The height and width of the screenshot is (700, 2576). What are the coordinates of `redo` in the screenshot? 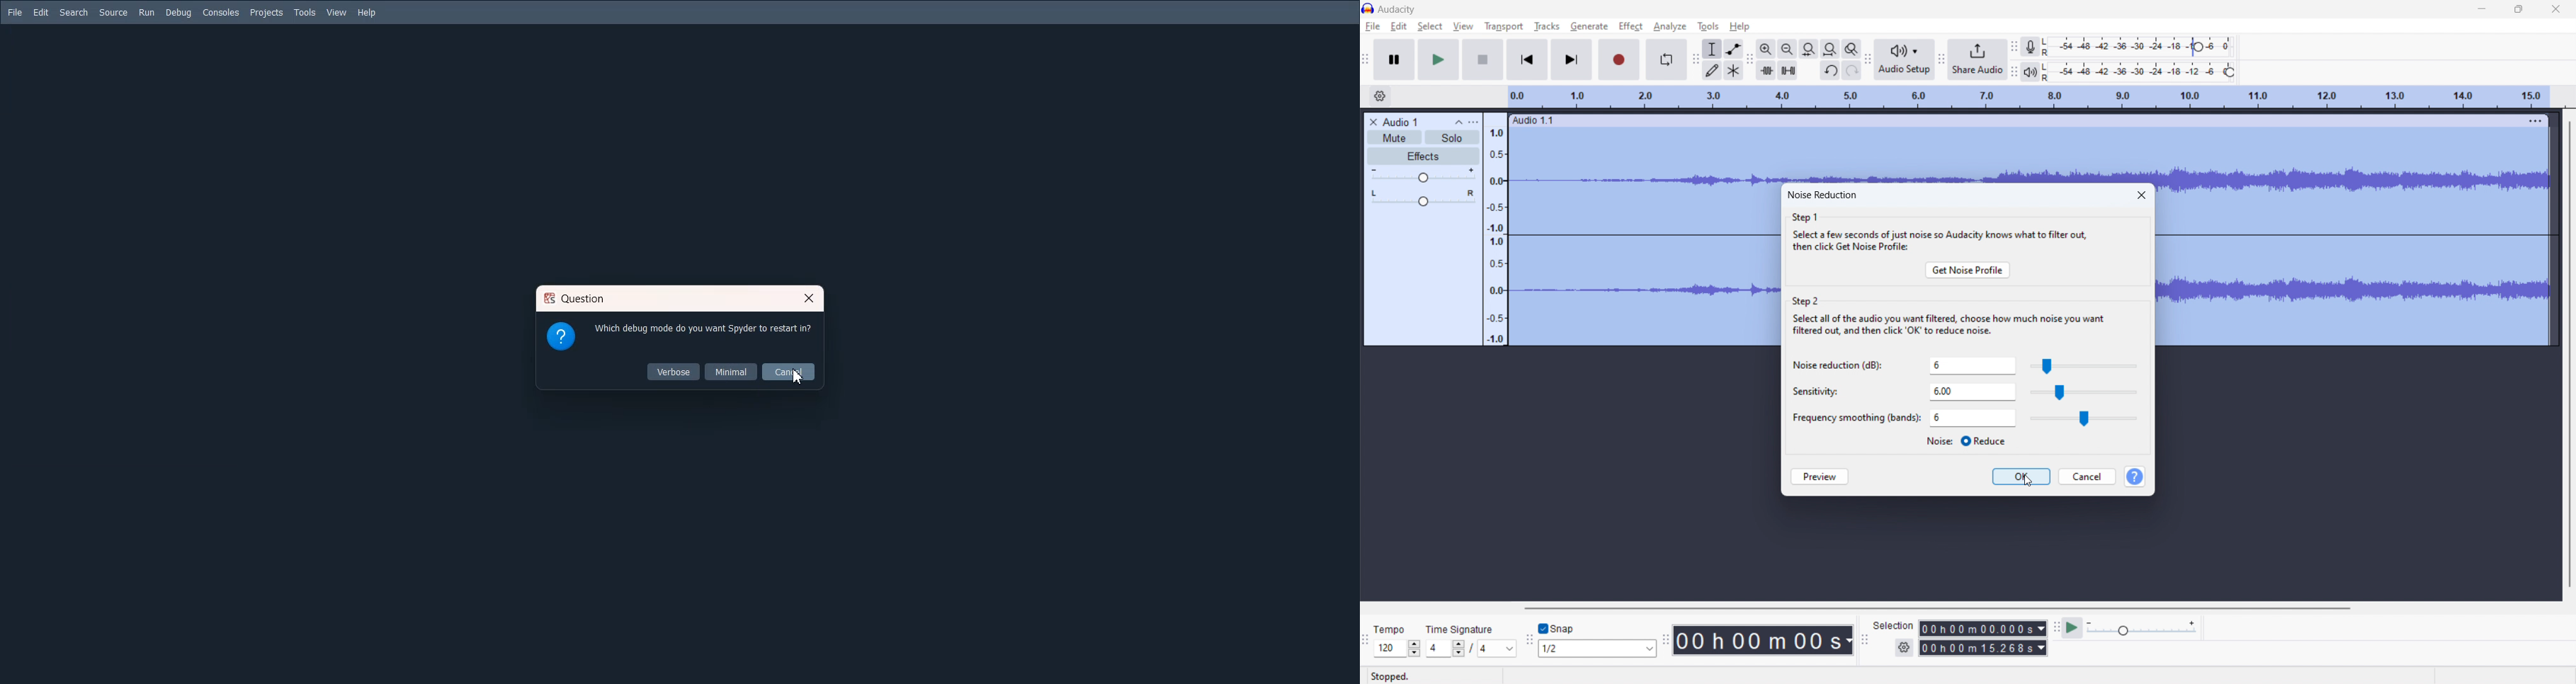 It's located at (1852, 70).